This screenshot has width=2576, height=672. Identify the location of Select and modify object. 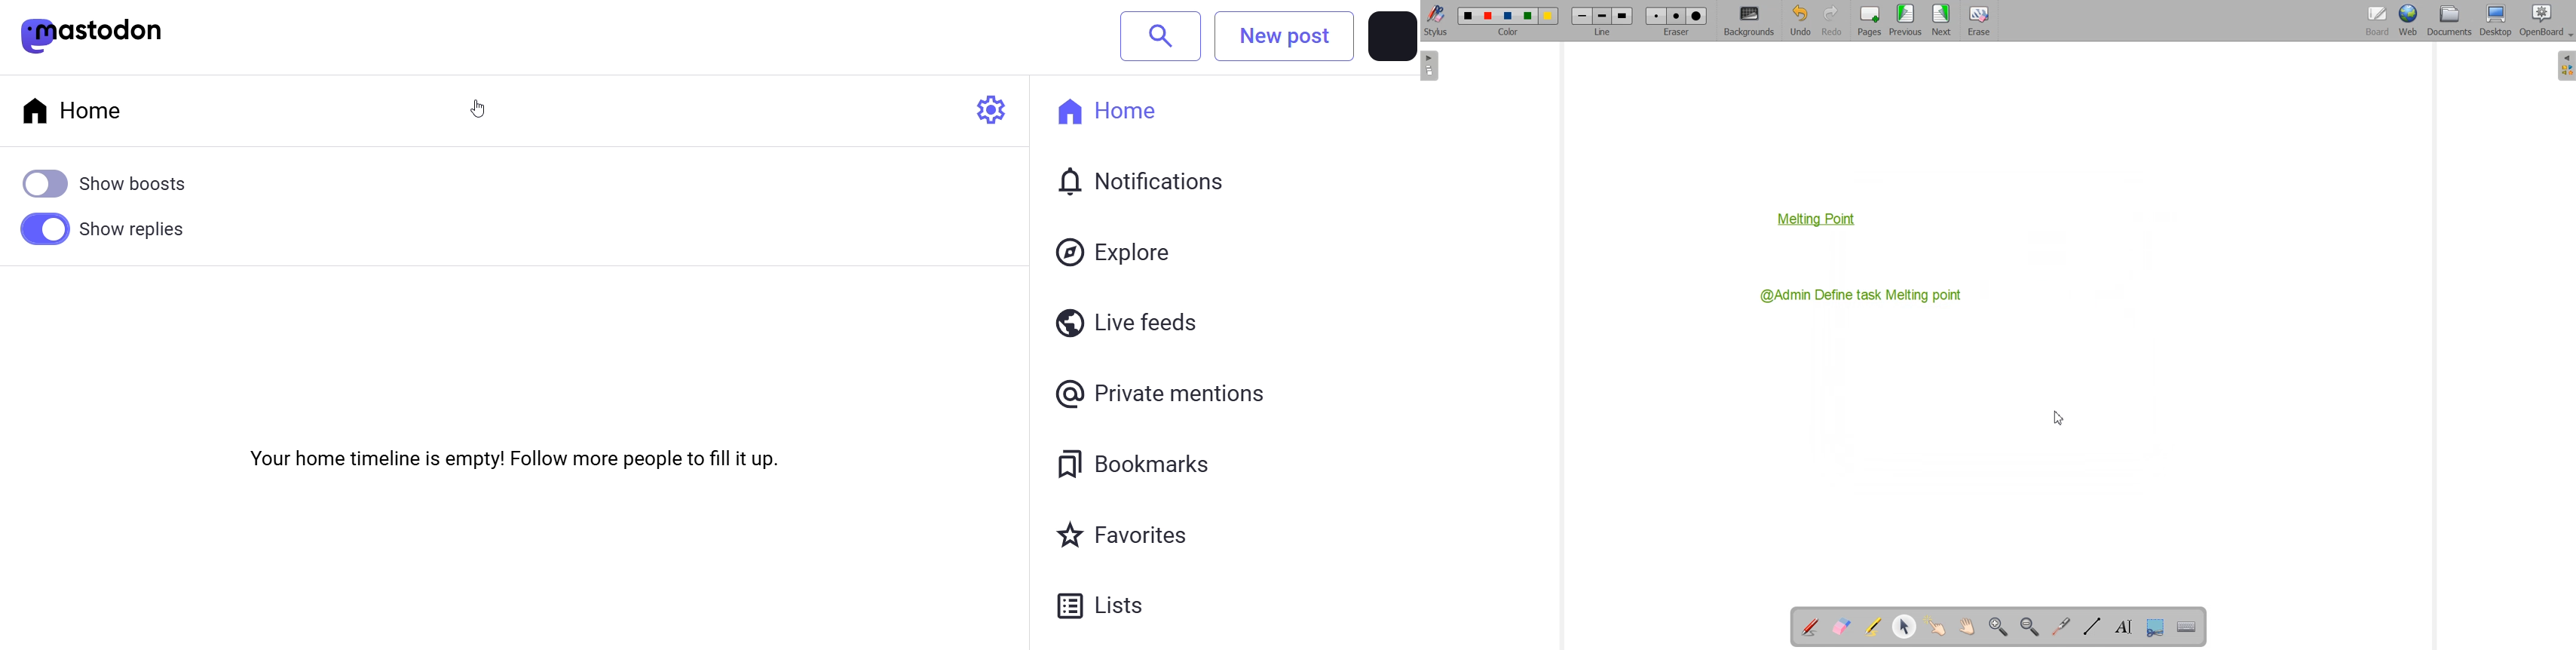
(1905, 627).